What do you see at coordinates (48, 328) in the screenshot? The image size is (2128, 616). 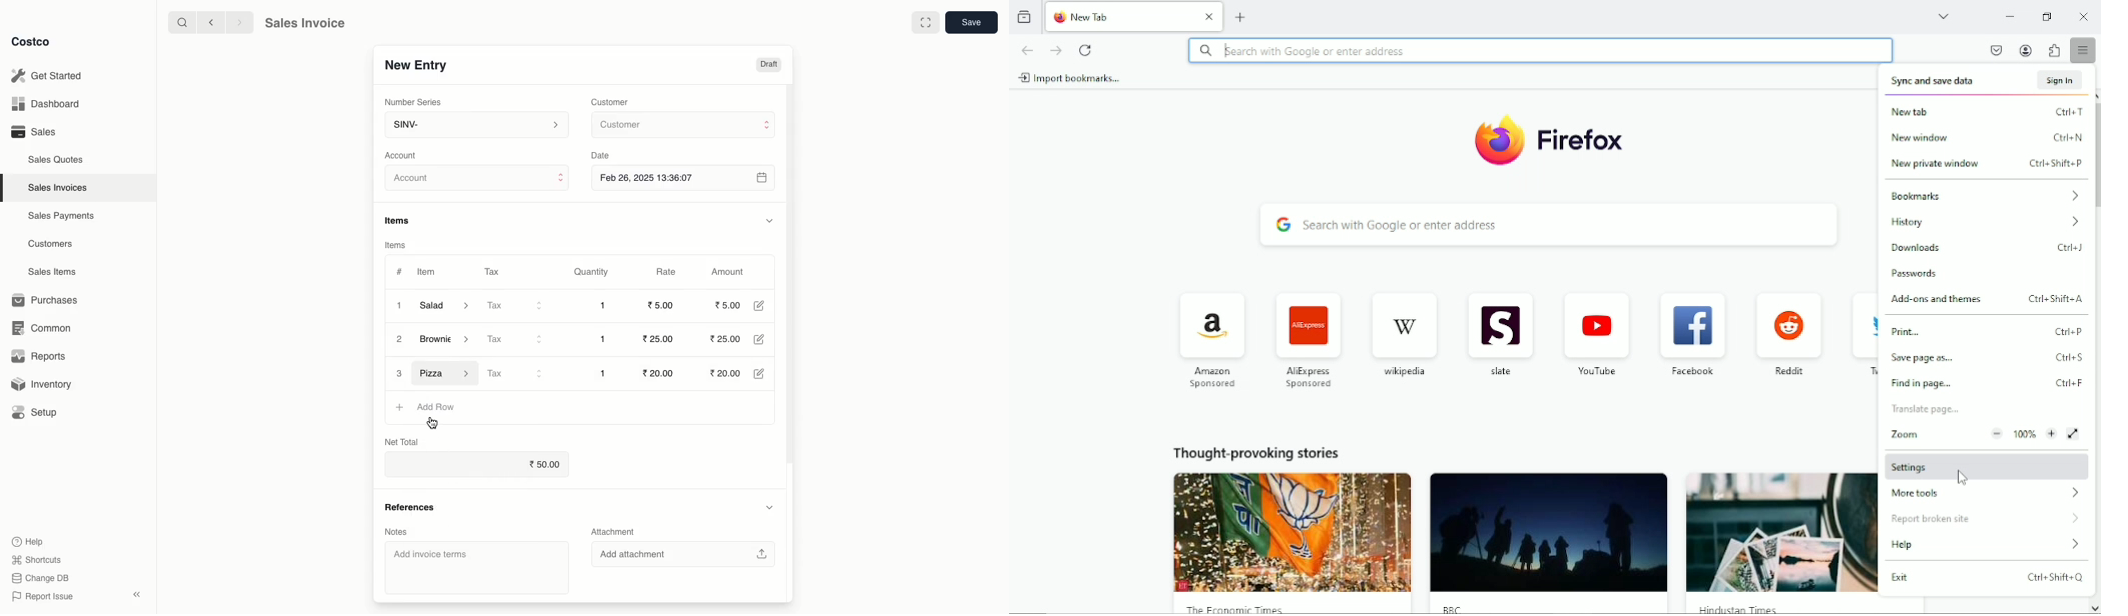 I see `Common` at bounding box center [48, 328].